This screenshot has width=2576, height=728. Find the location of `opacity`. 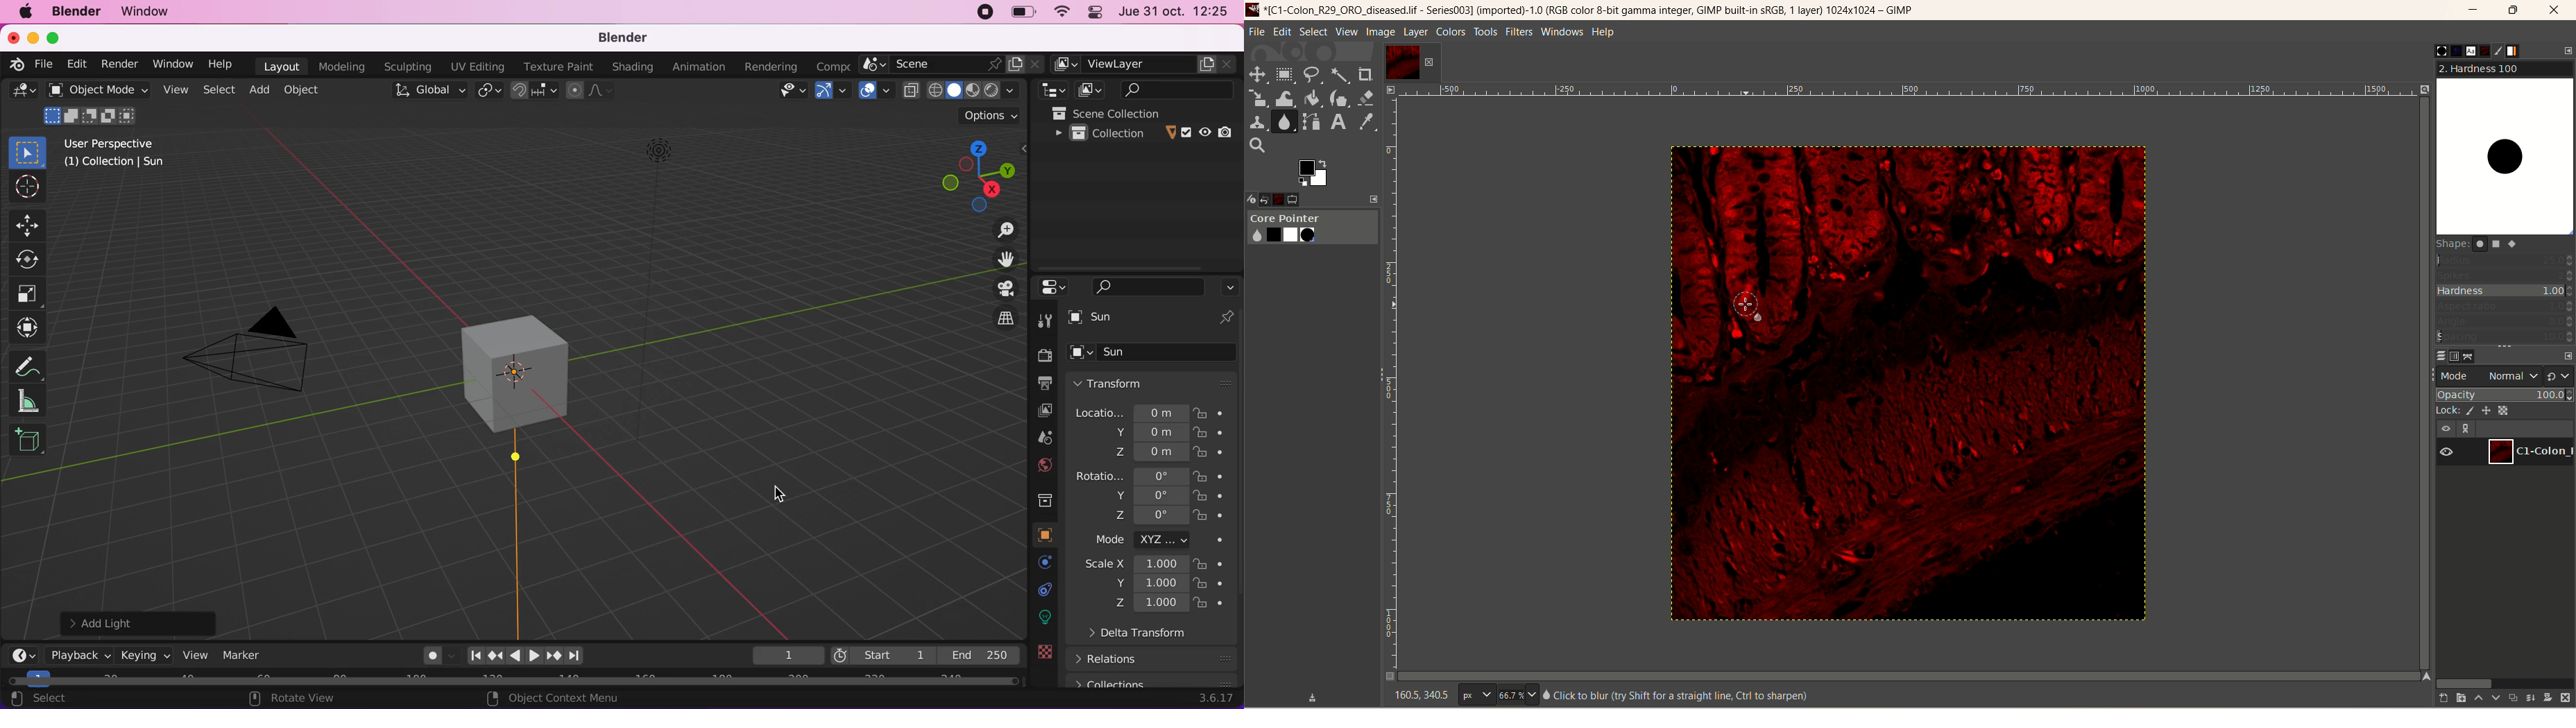

opacity is located at coordinates (2505, 394).